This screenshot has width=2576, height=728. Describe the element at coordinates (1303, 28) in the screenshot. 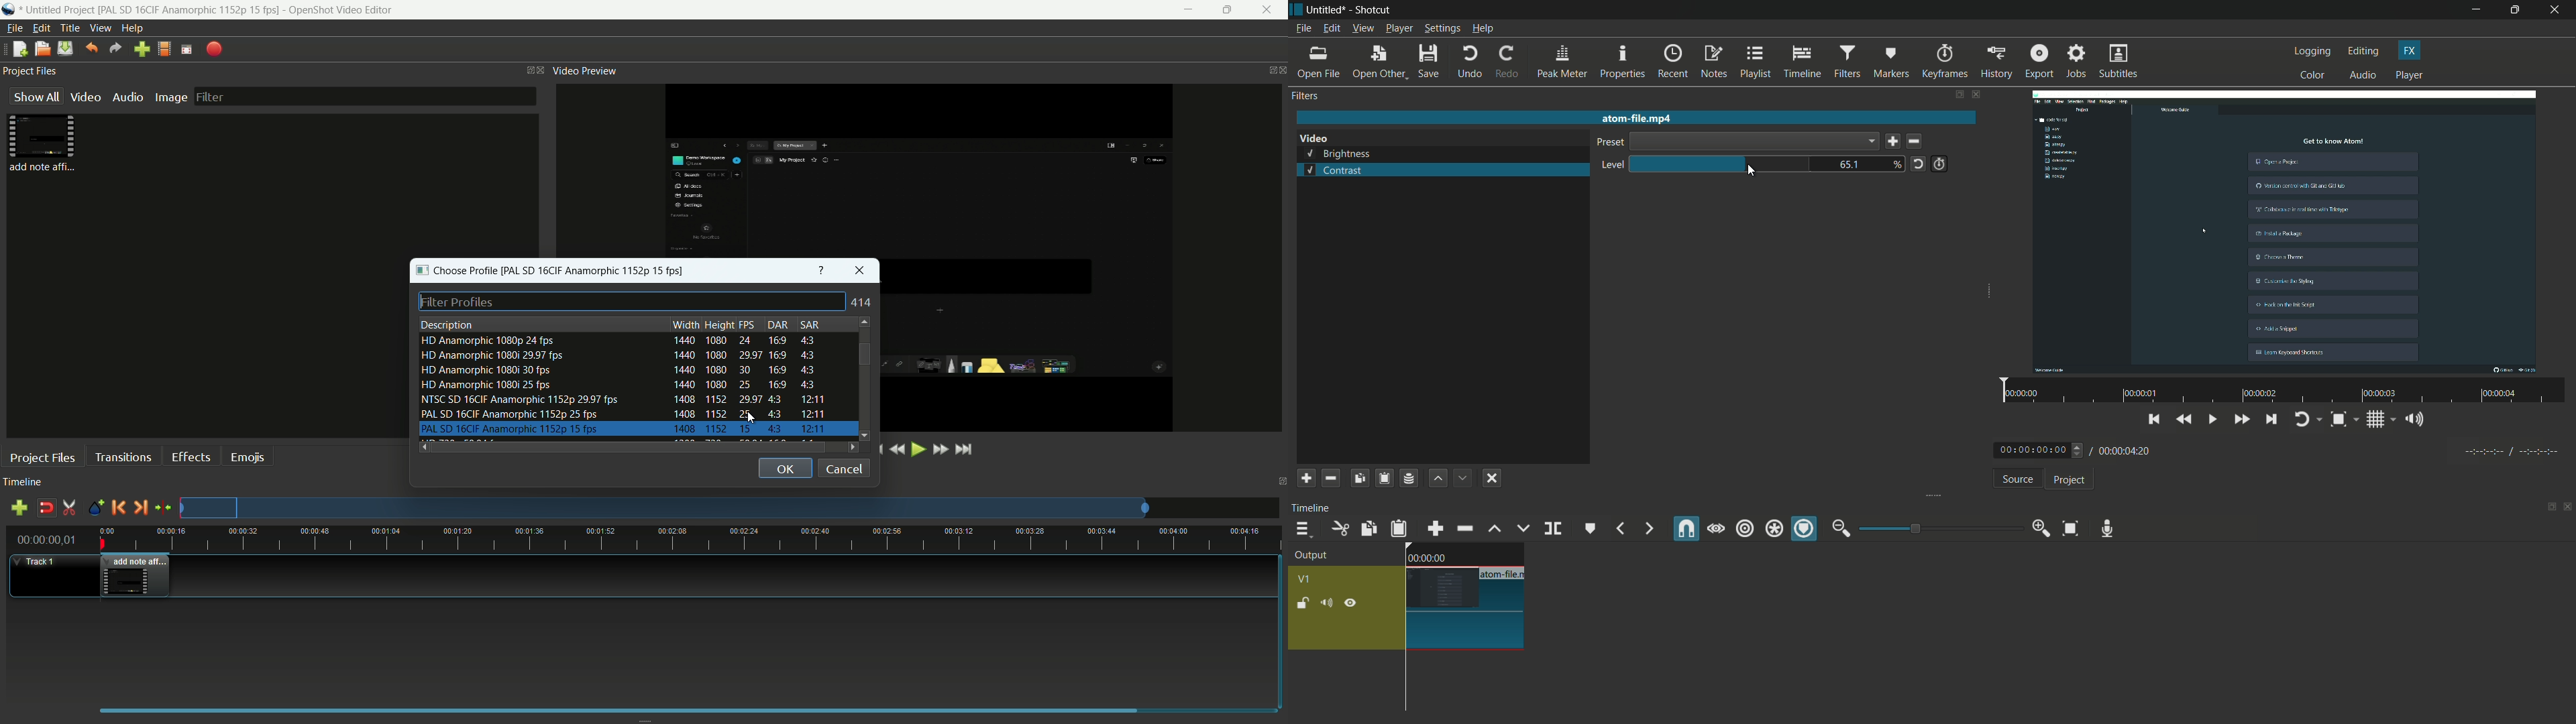

I see `file menu` at that location.